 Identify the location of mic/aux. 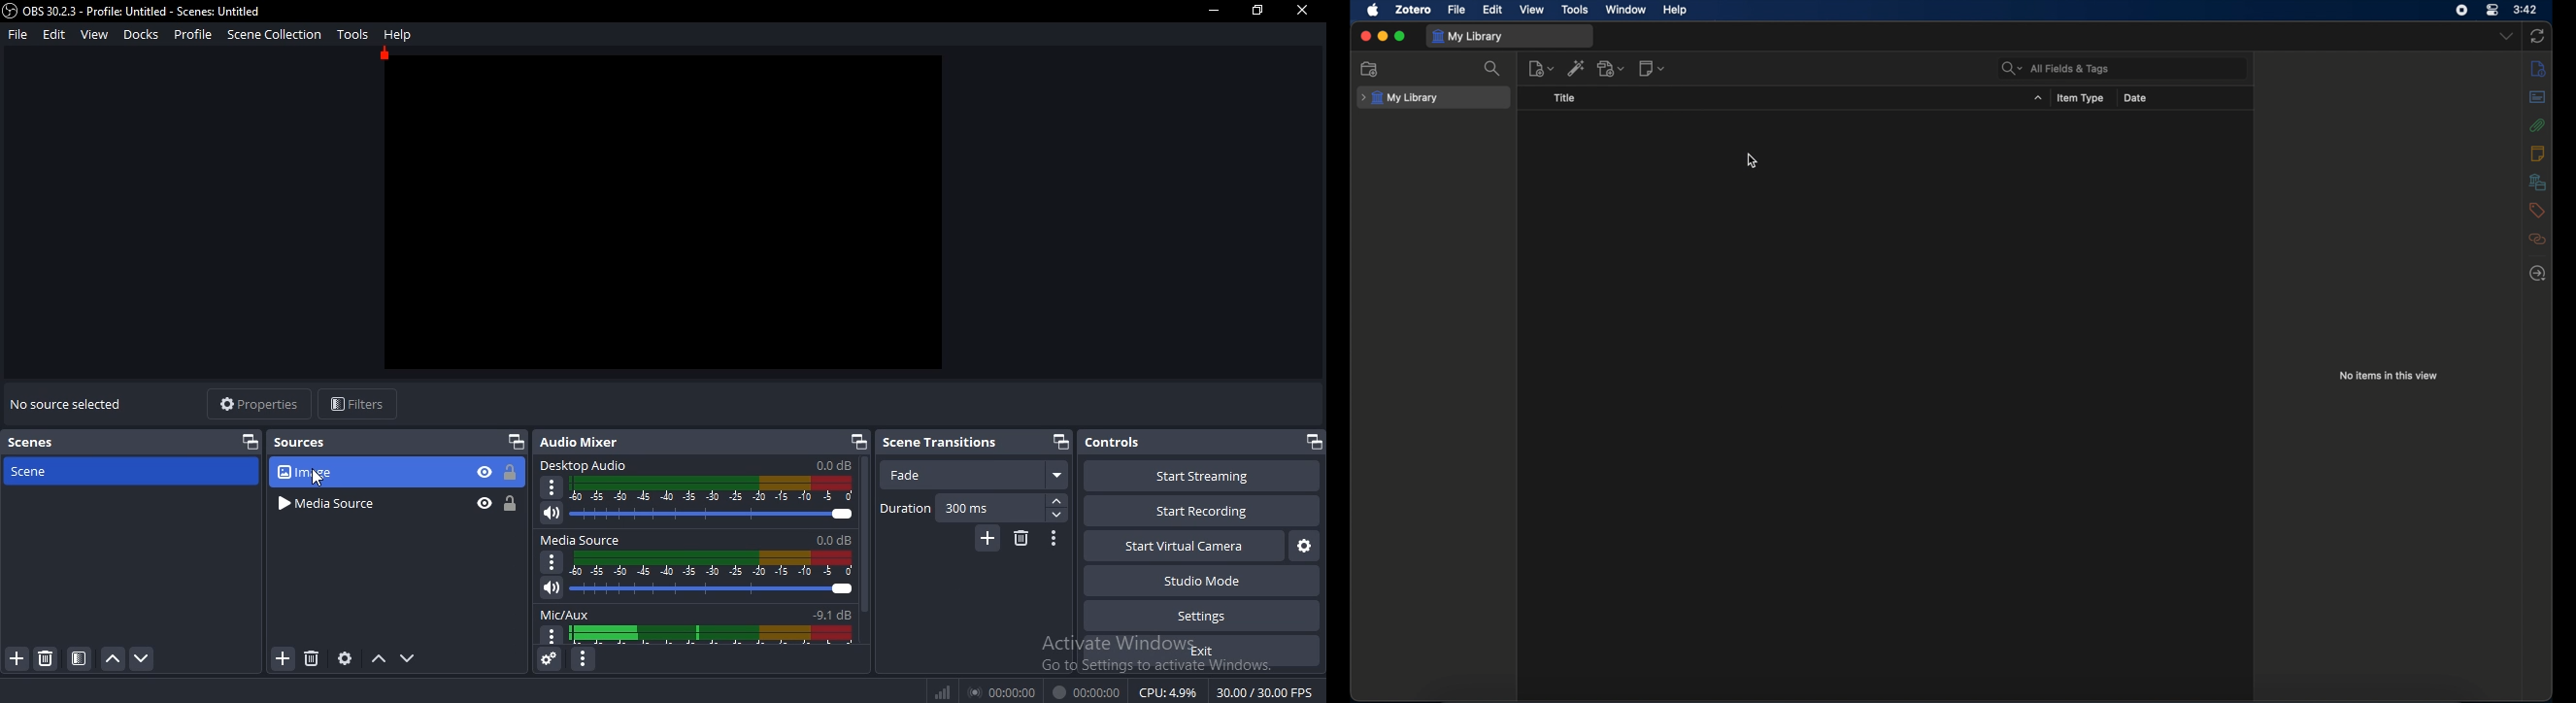
(696, 613).